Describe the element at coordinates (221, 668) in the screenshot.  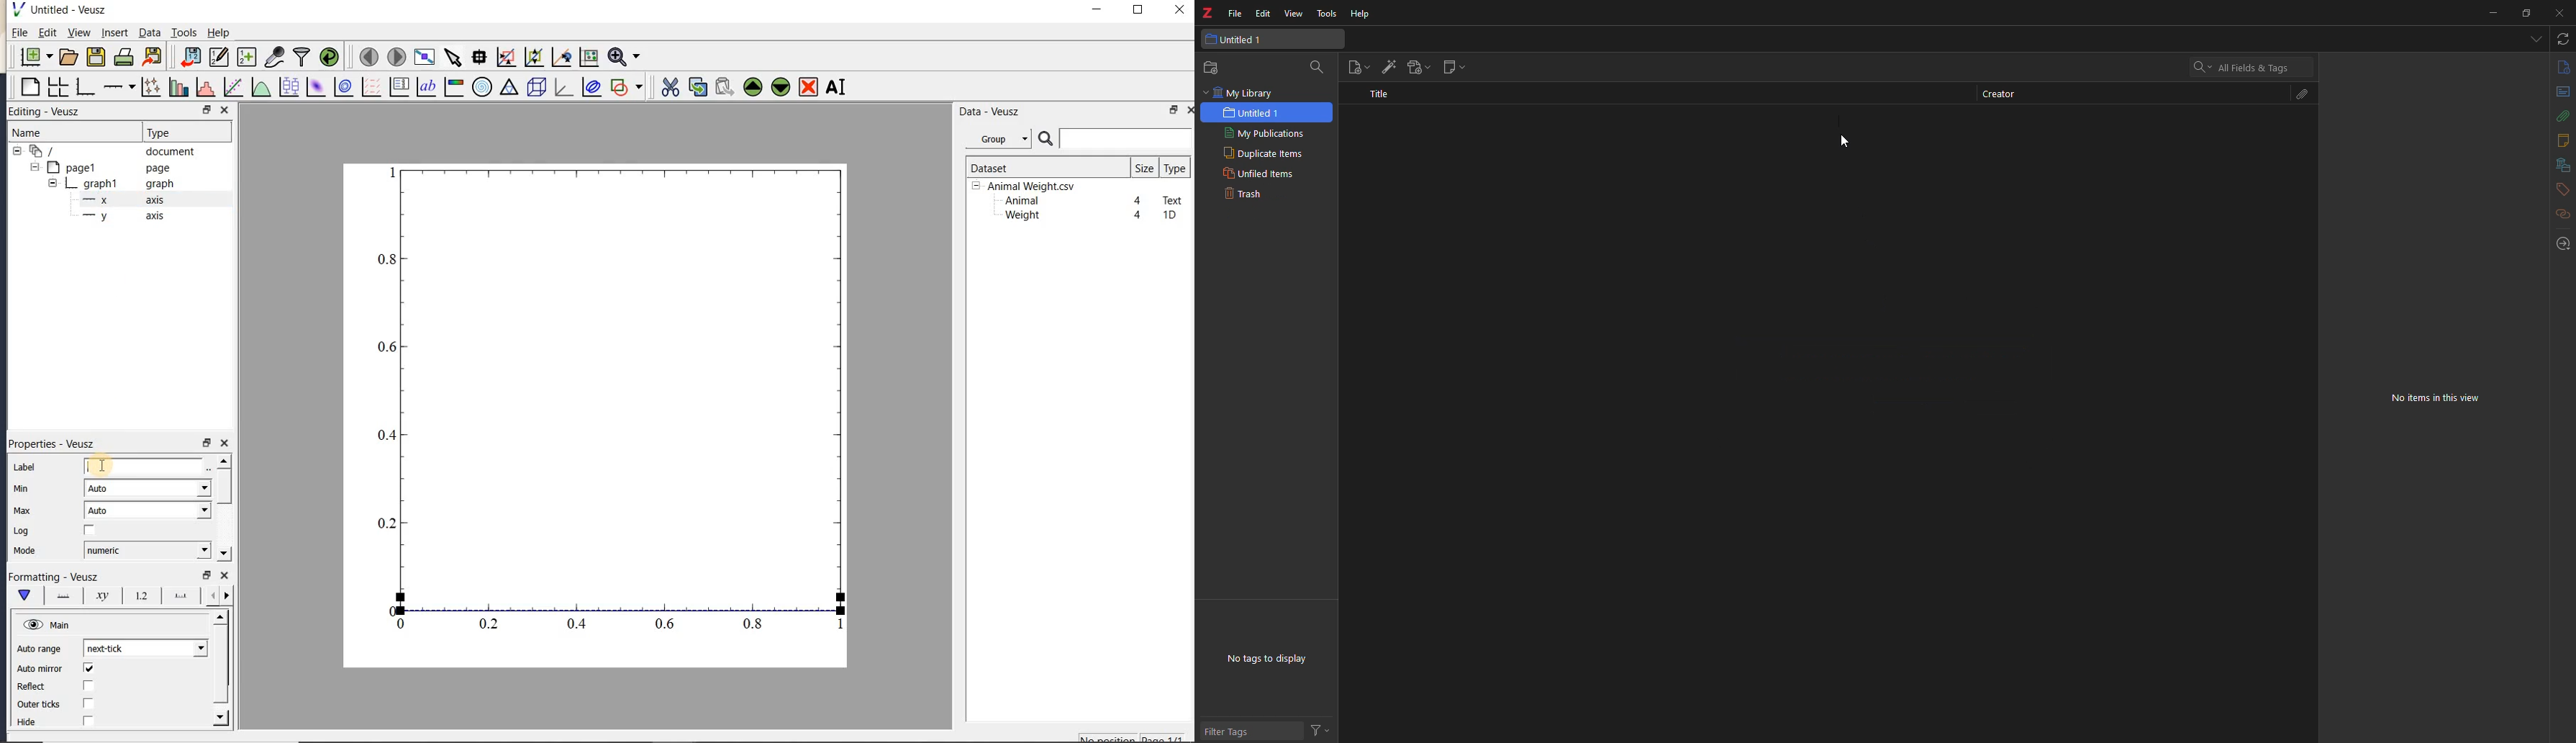
I see `scrollbar` at that location.